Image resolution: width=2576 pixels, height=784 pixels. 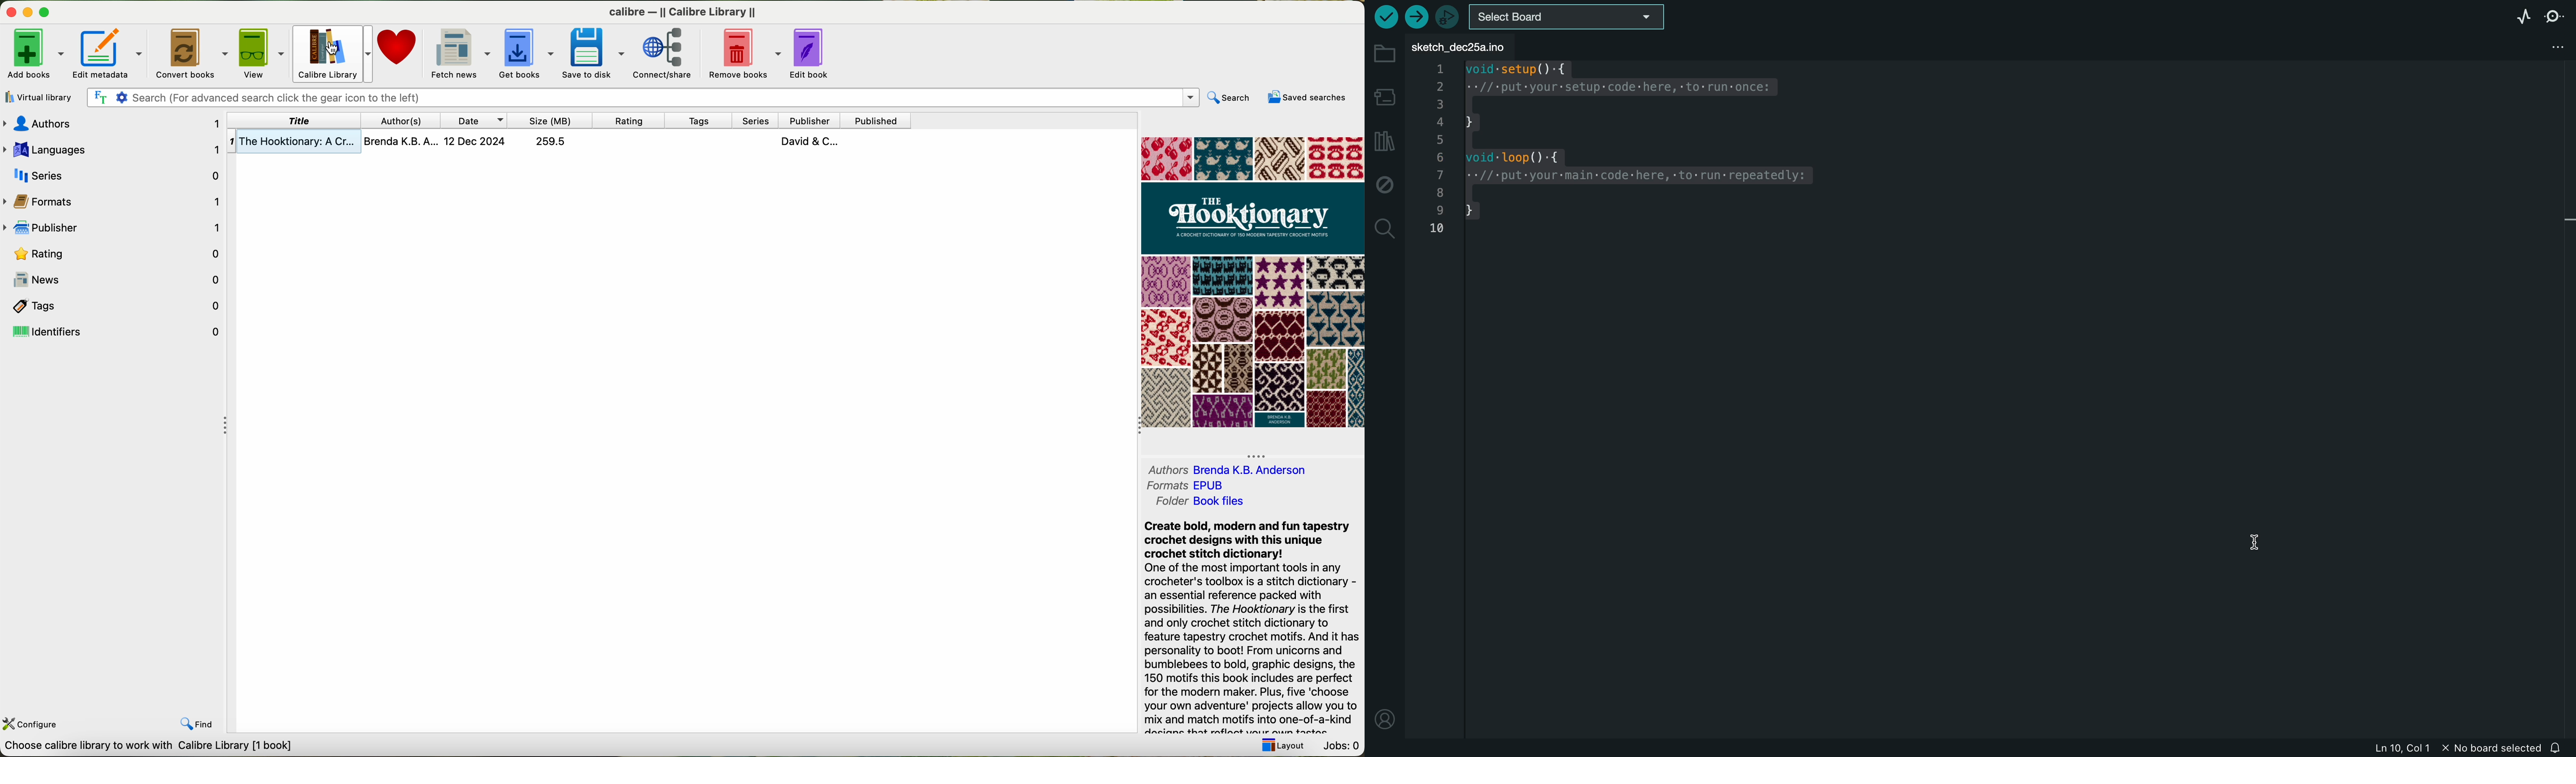 I want to click on news, so click(x=118, y=279).